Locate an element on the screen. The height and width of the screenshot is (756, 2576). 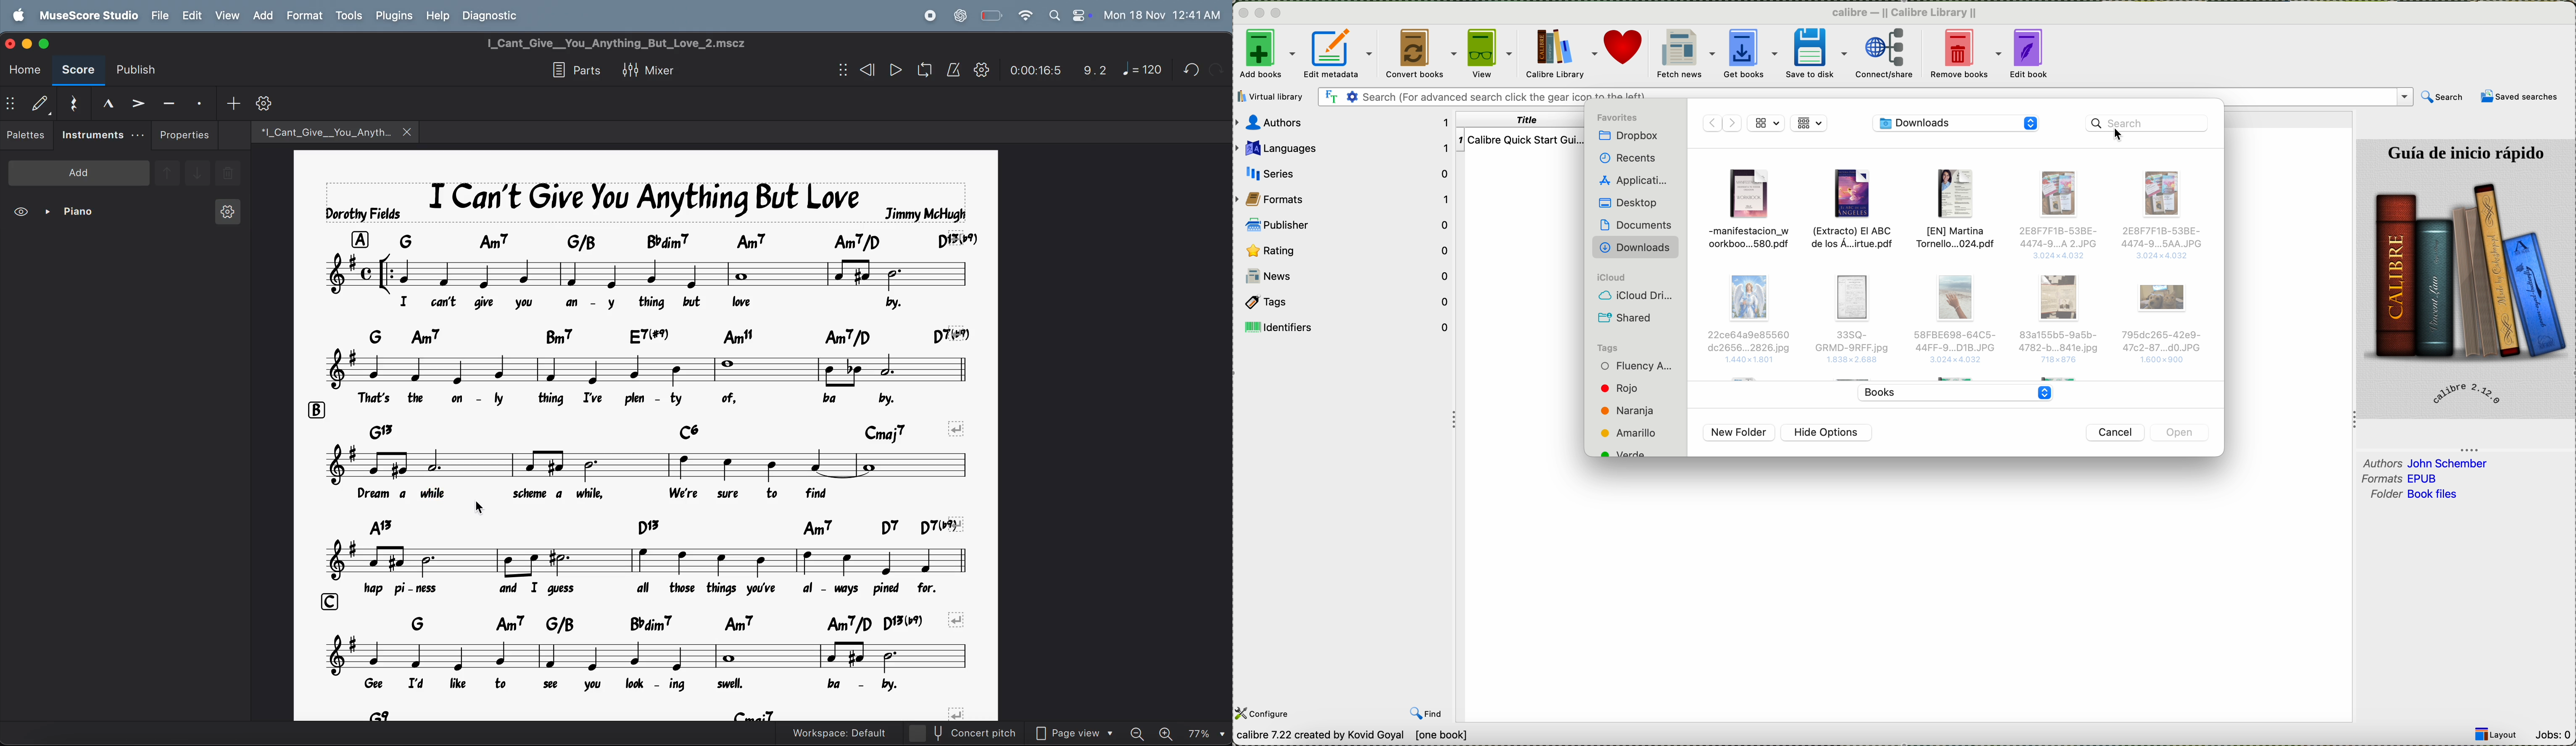
zoom in is located at coordinates (1169, 733).